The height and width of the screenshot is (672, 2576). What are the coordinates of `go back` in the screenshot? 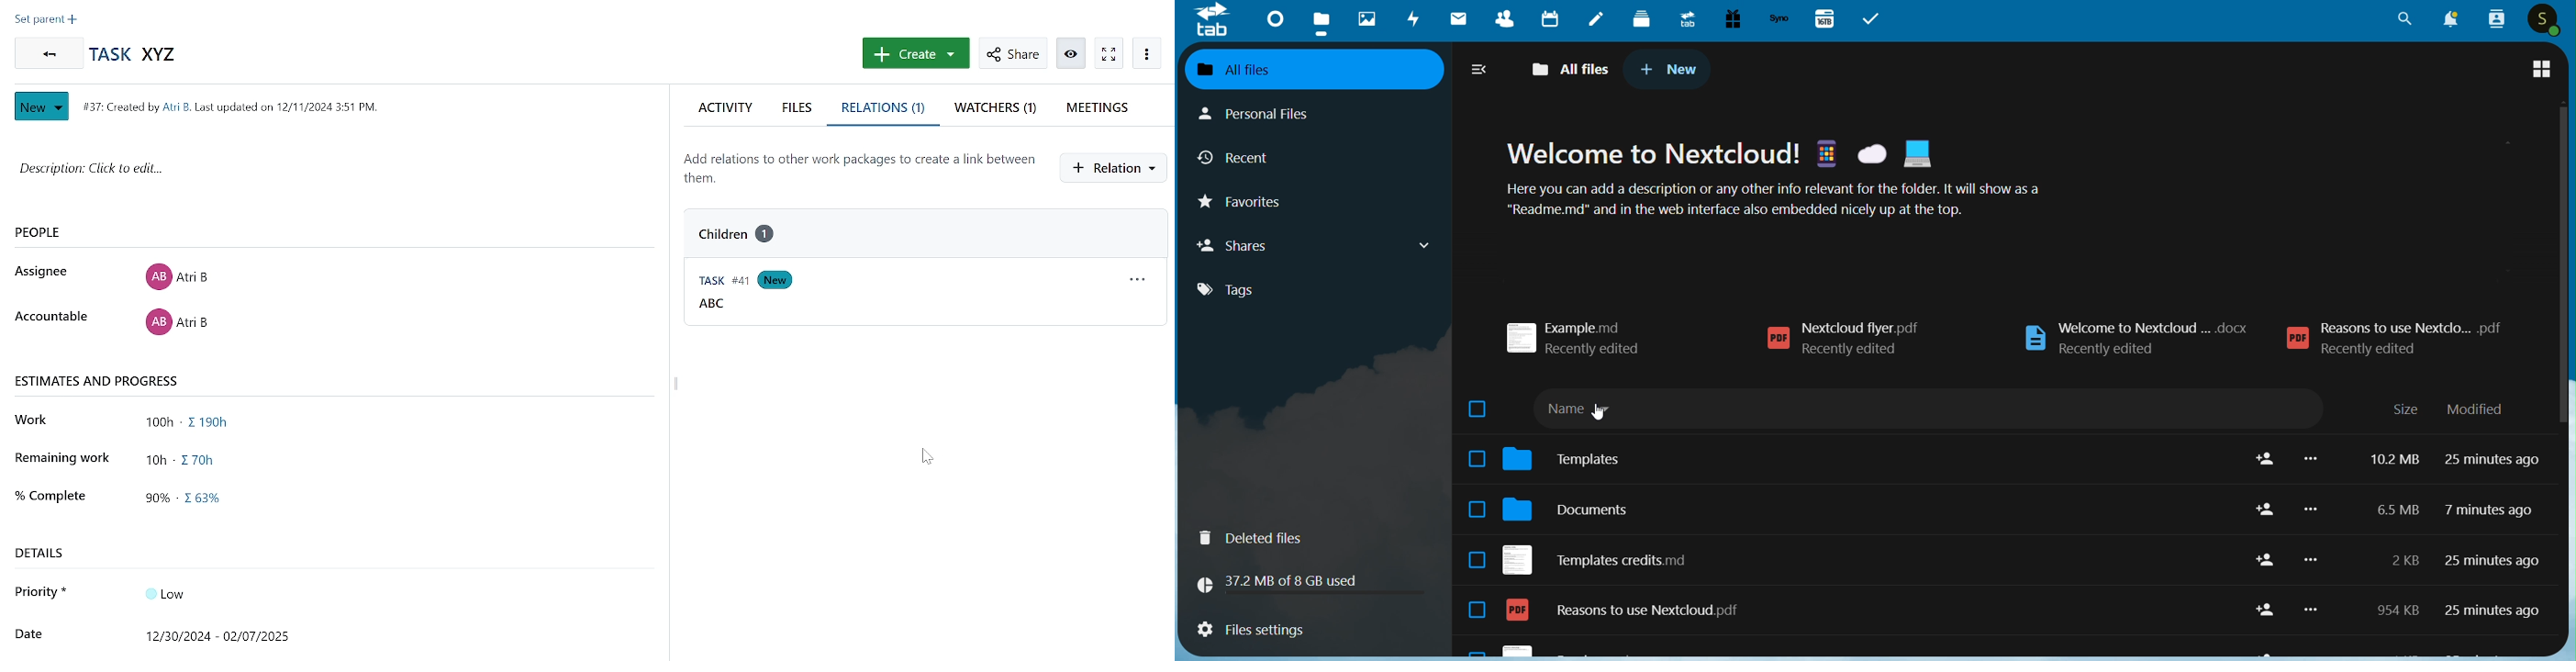 It's located at (46, 53).